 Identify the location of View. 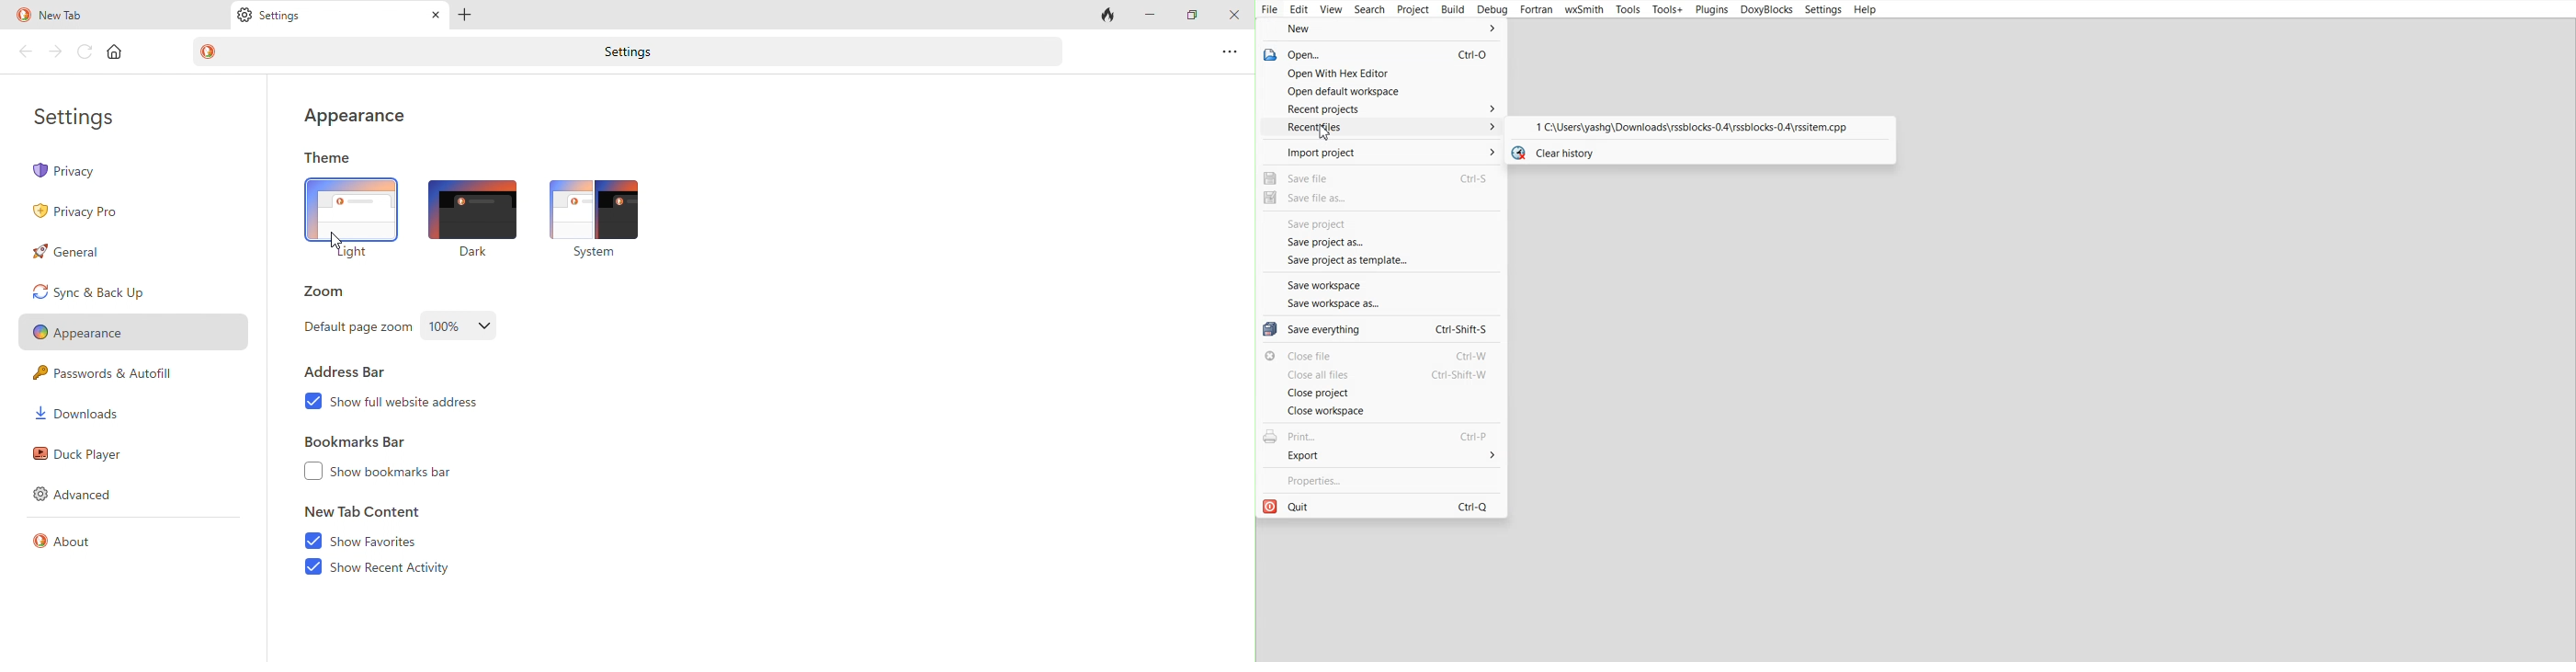
(1332, 9).